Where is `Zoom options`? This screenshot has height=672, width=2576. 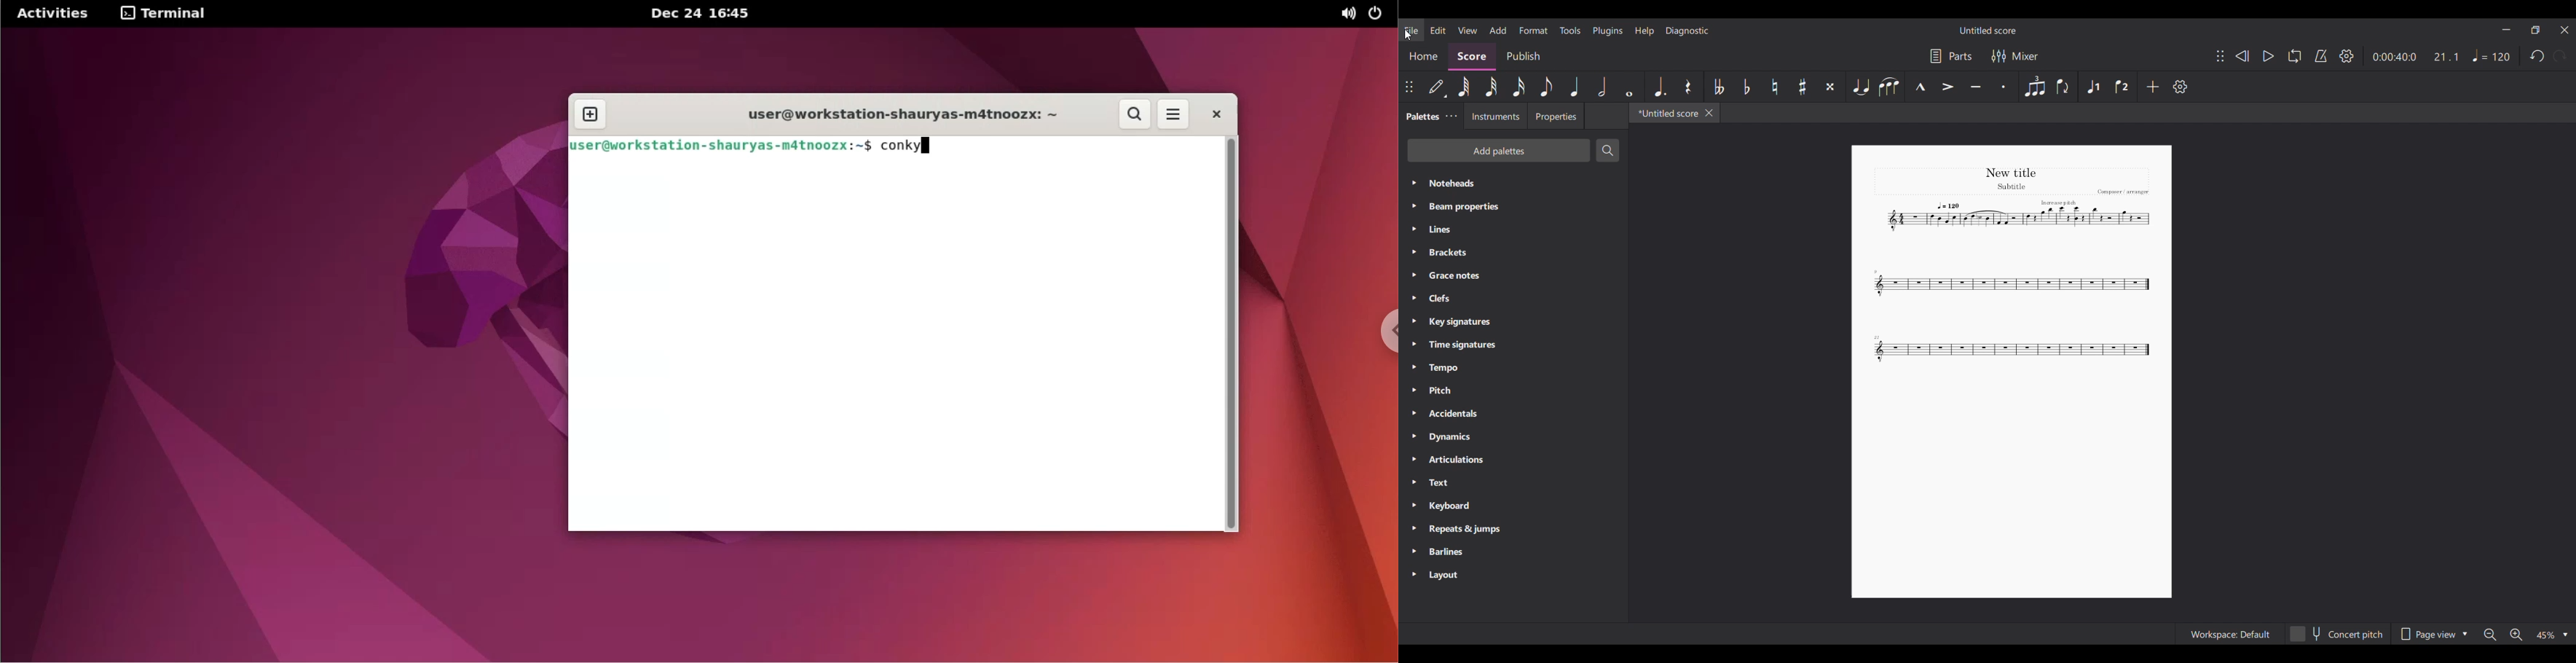 Zoom options is located at coordinates (2552, 635).